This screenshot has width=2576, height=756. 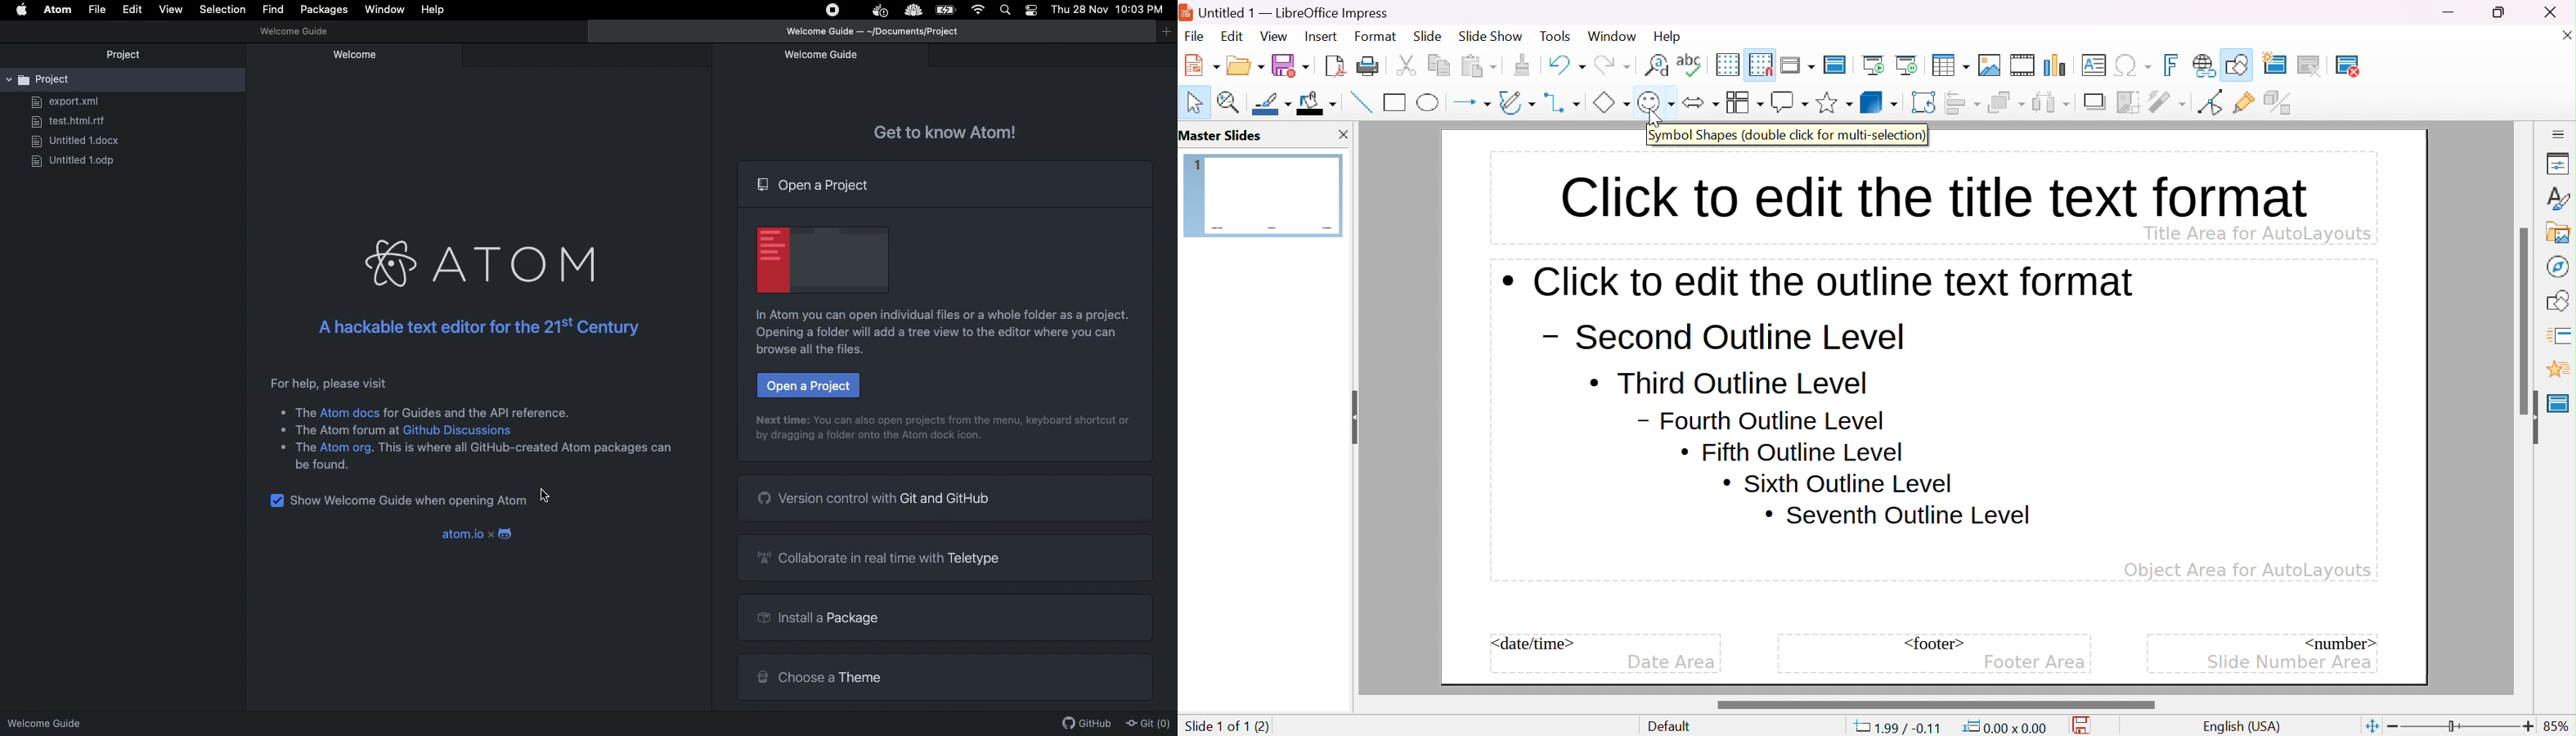 I want to click on click to edit the outline text format, so click(x=1819, y=281).